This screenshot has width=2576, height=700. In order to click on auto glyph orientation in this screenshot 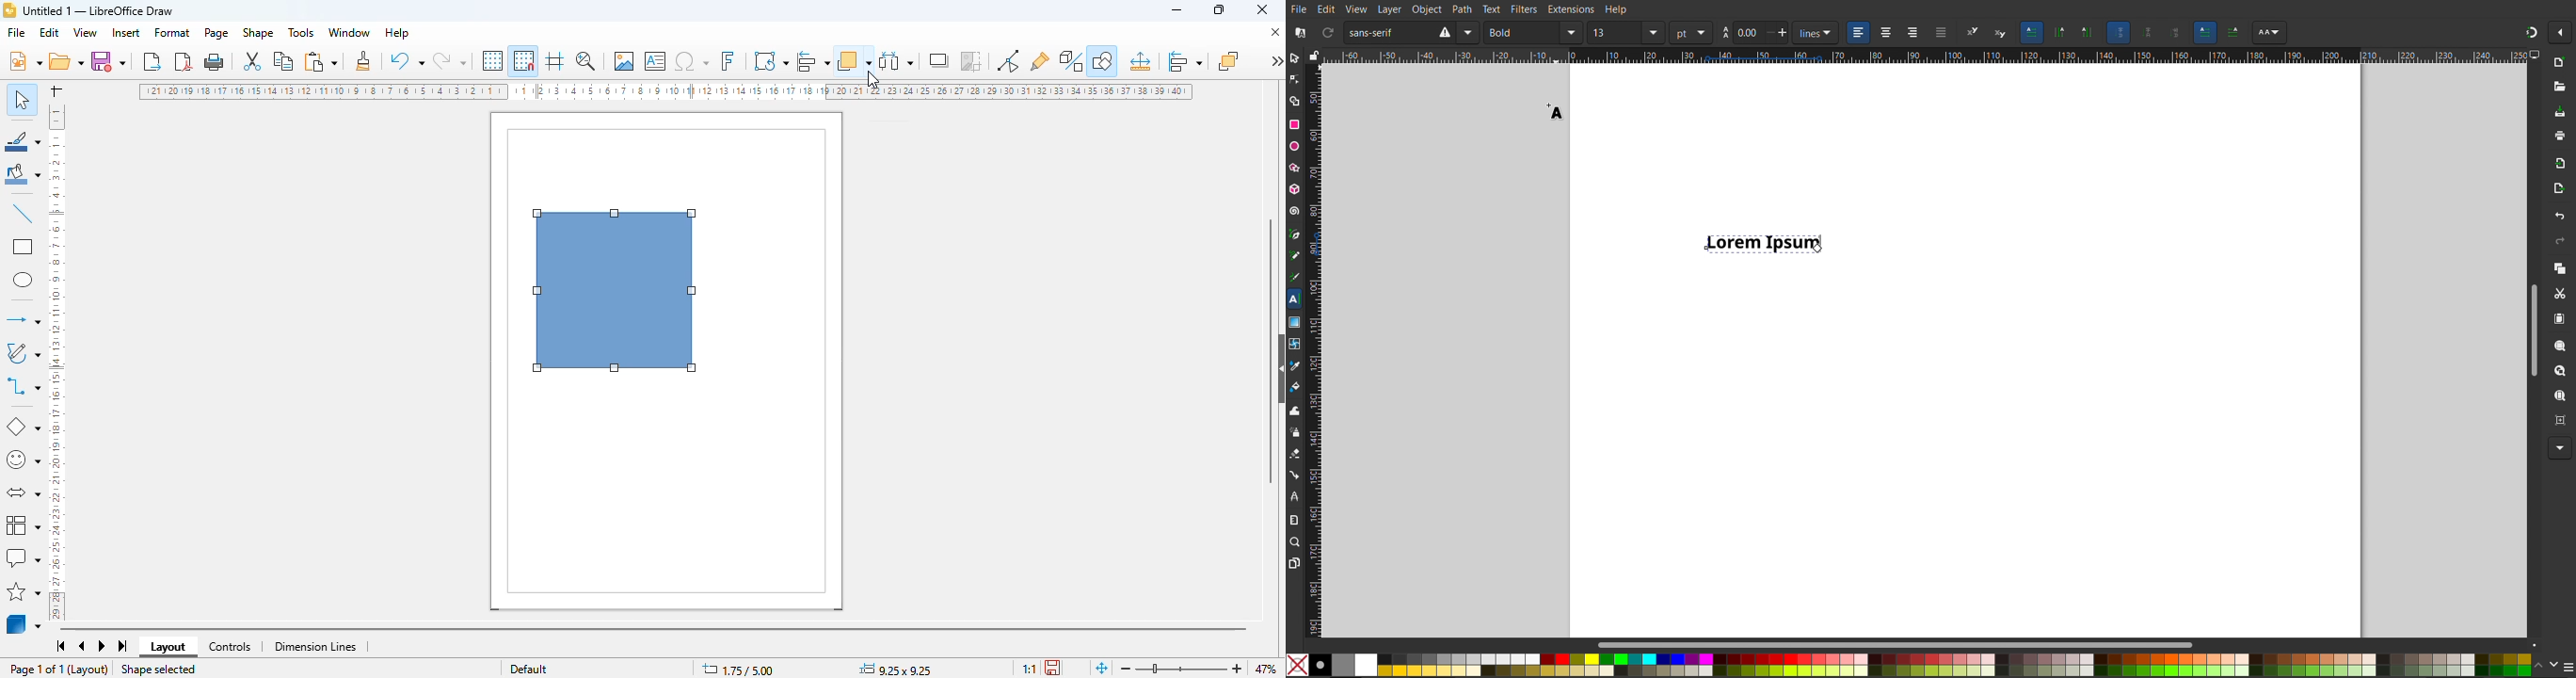, I will do `click(2118, 32)`.